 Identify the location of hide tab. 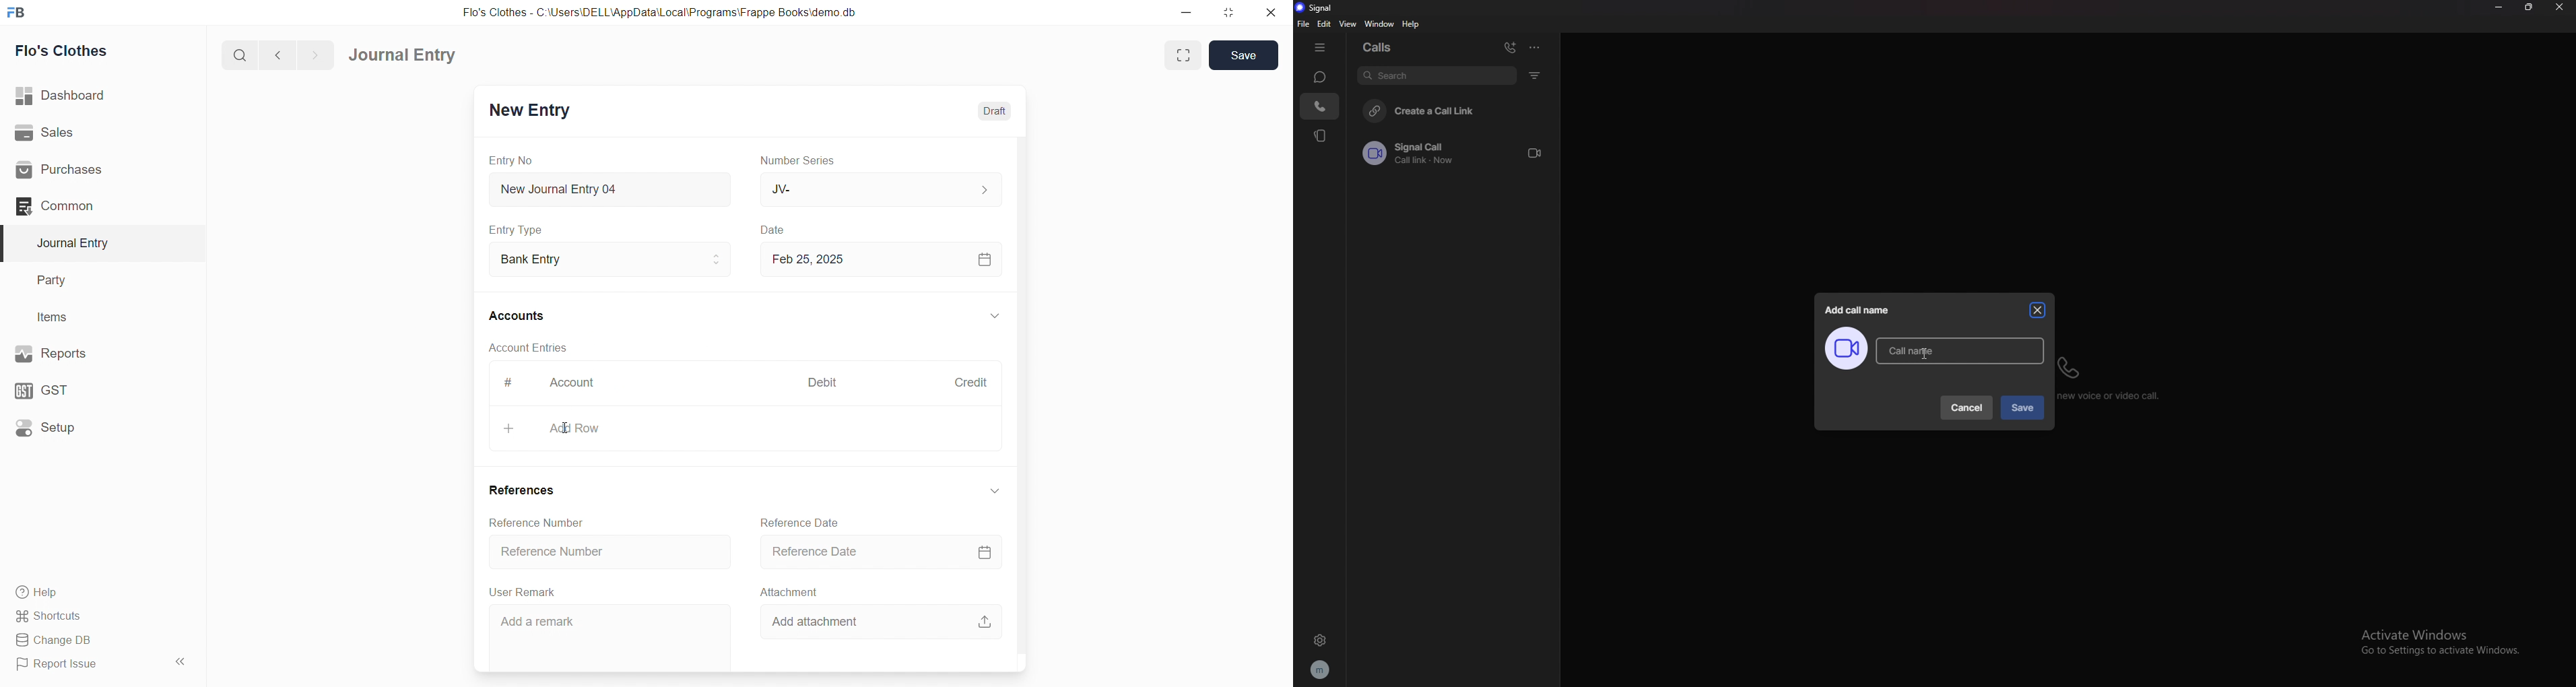
(1320, 48).